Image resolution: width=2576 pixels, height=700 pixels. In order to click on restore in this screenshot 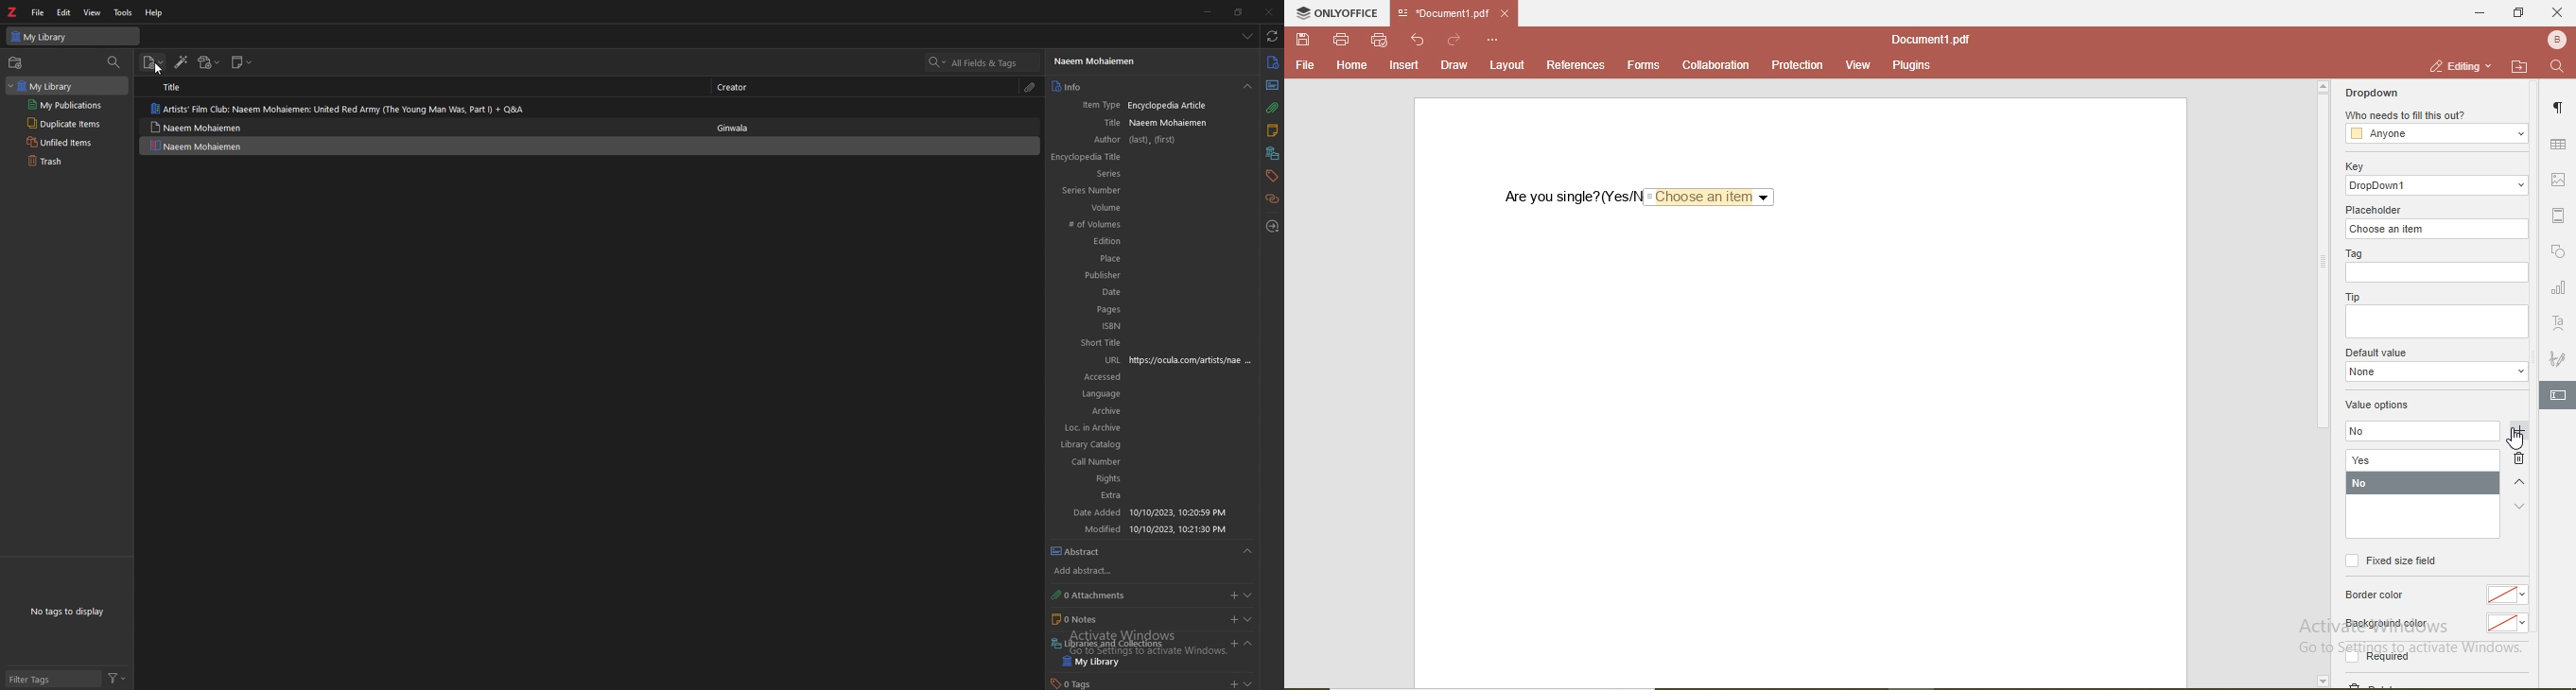, I will do `click(2521, 15)`.